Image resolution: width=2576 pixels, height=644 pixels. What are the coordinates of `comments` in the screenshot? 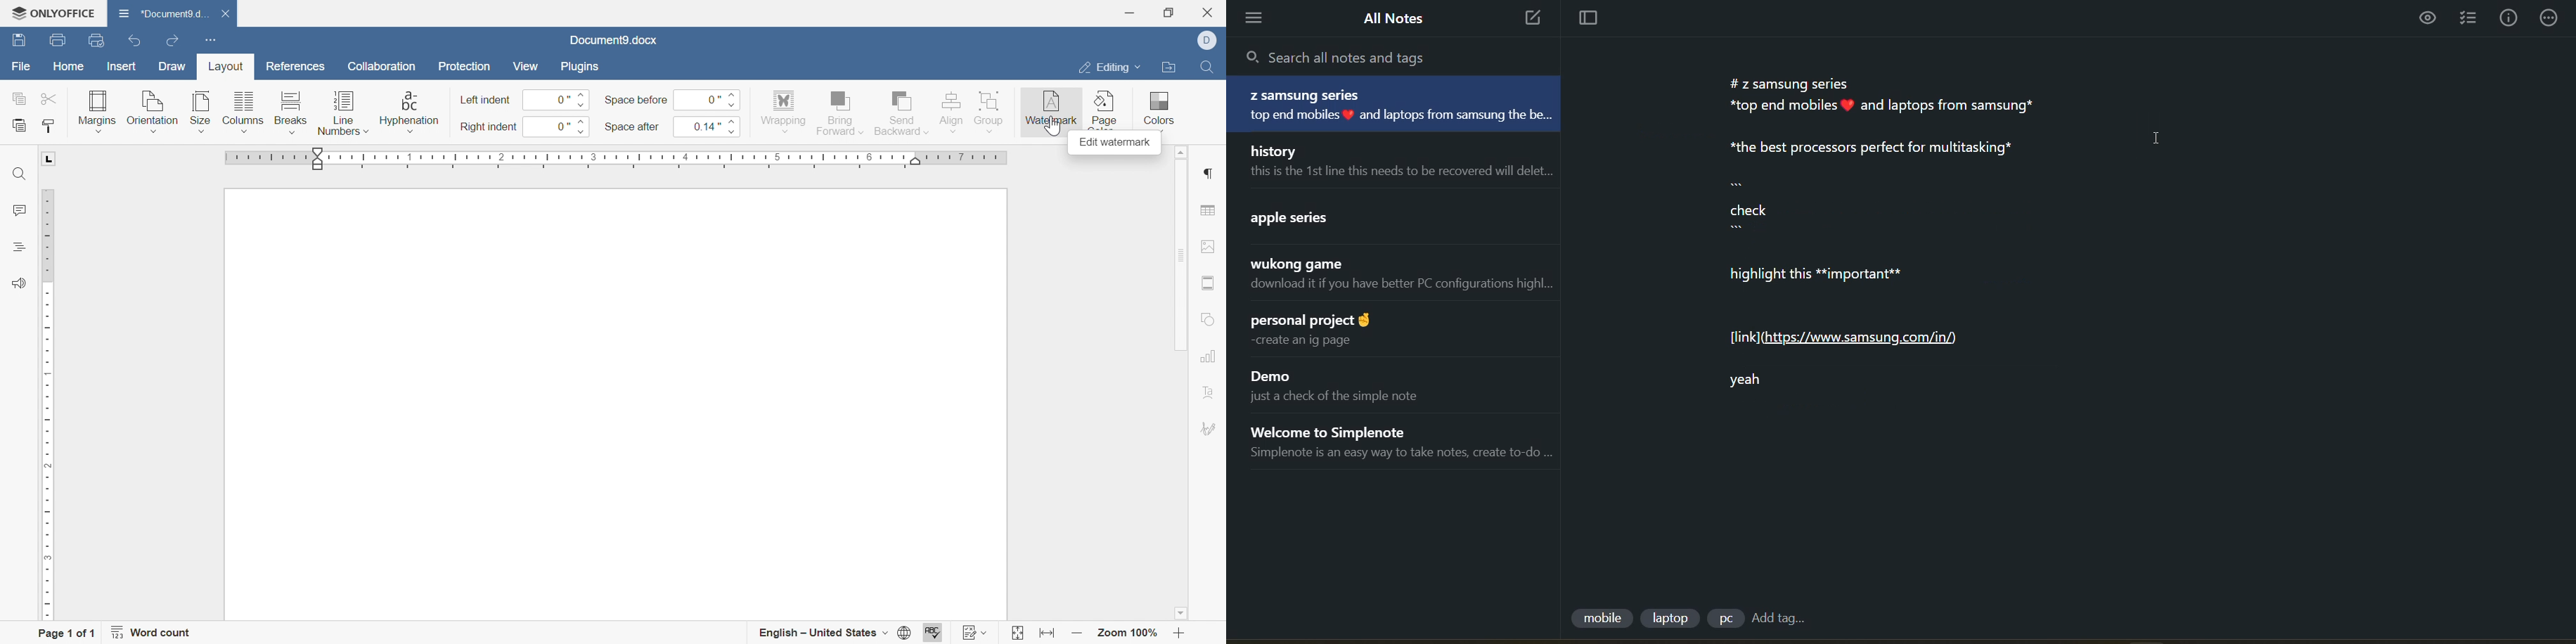 It's located at (17, 211).